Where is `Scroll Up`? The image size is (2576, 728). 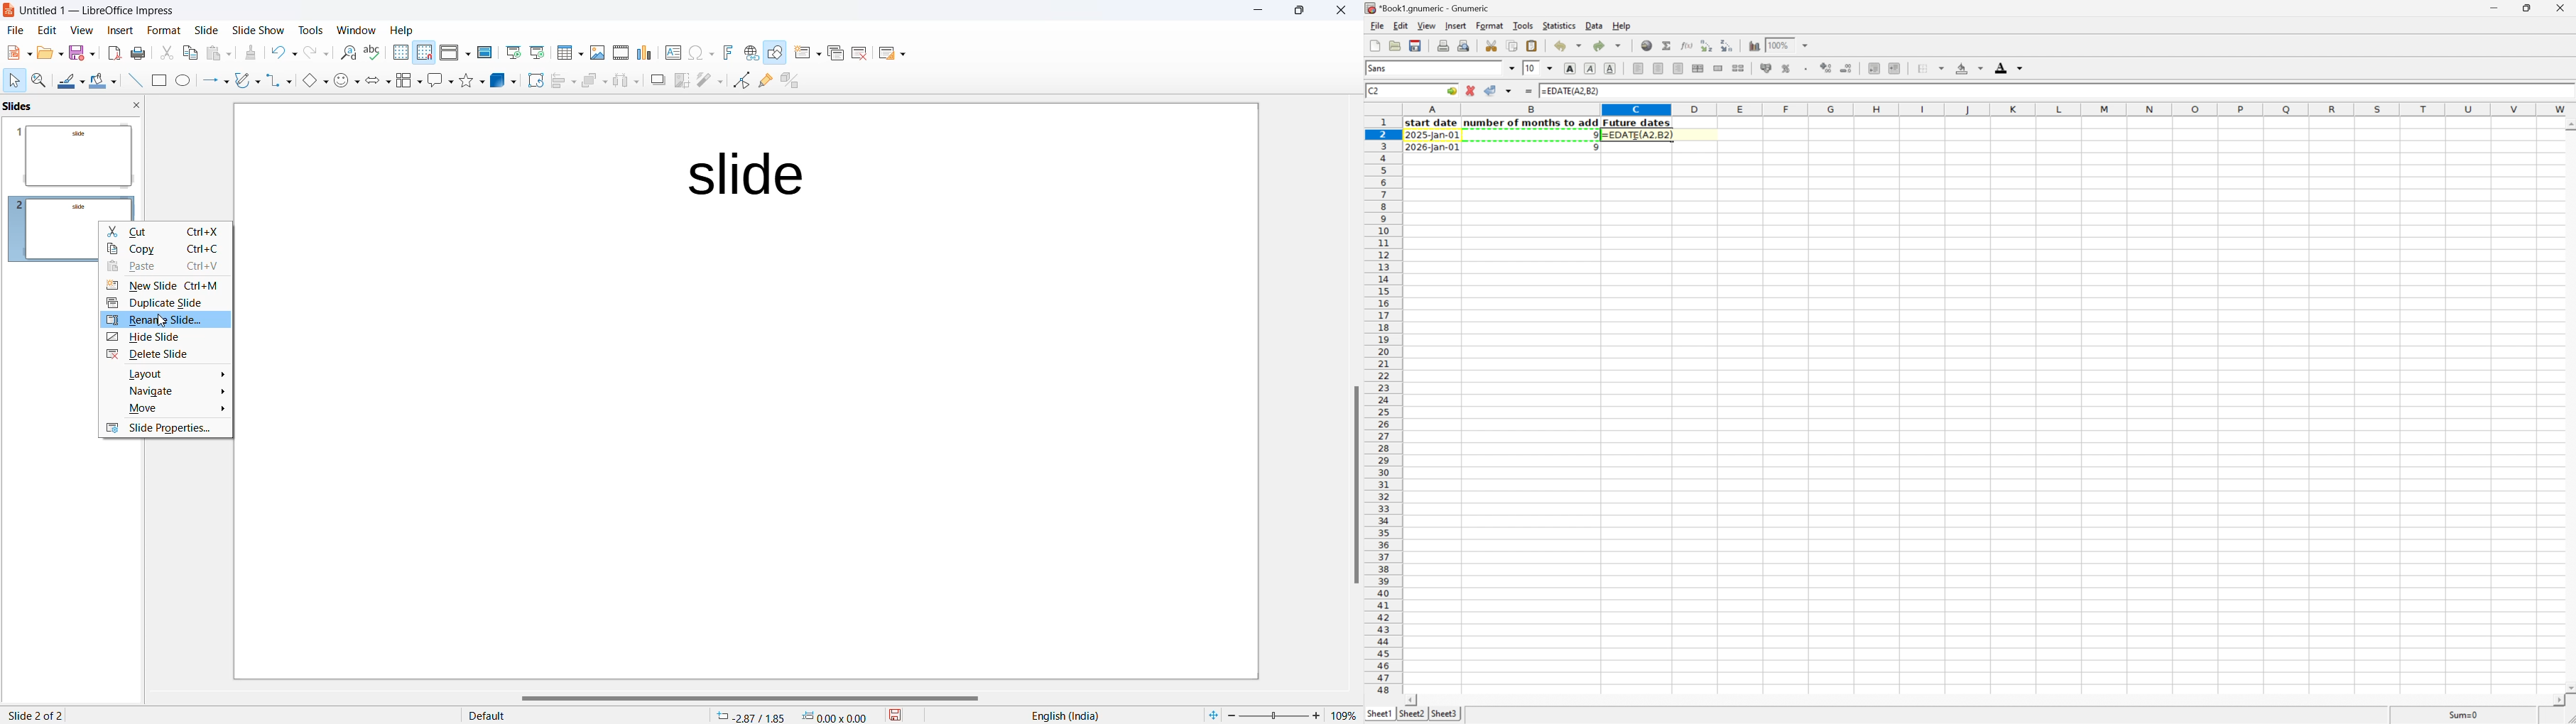 Scroll Up is located at coordinates (2569, 123).